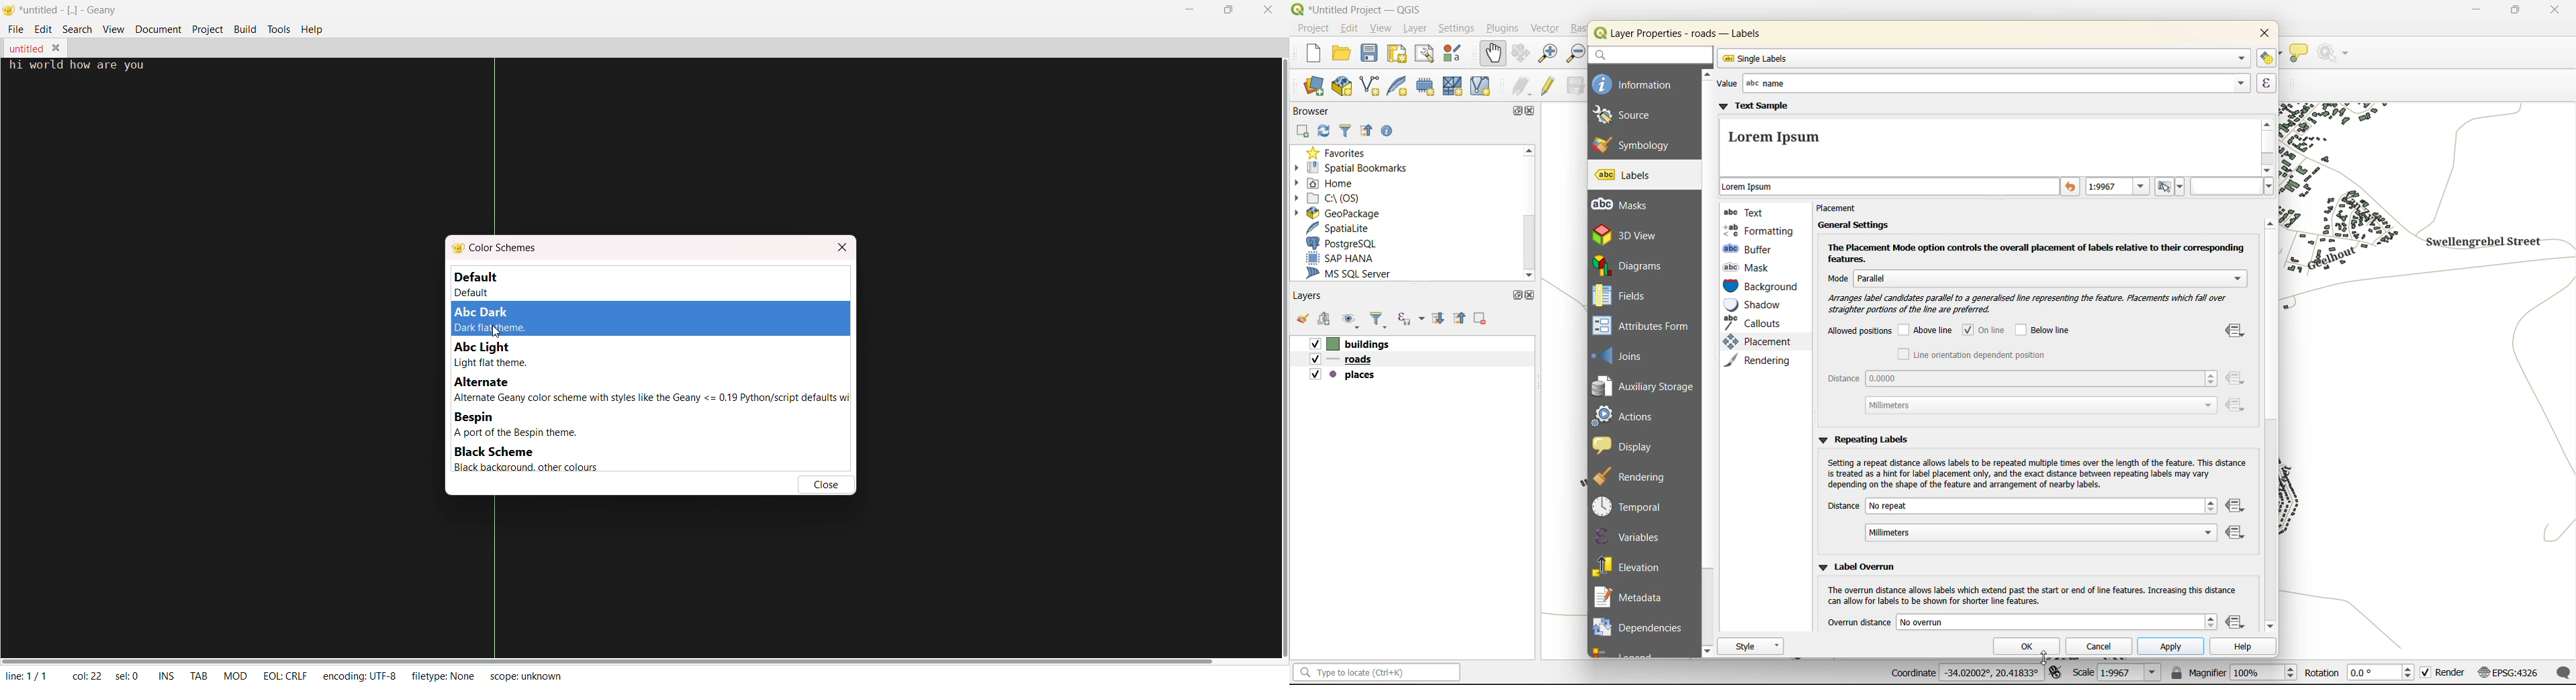 The height and width of the screenshot is (700, 2576). What do you see at coordinates (1340, 154) in the screenshot?
I see `favorites` at bounding box center [1340, 154].